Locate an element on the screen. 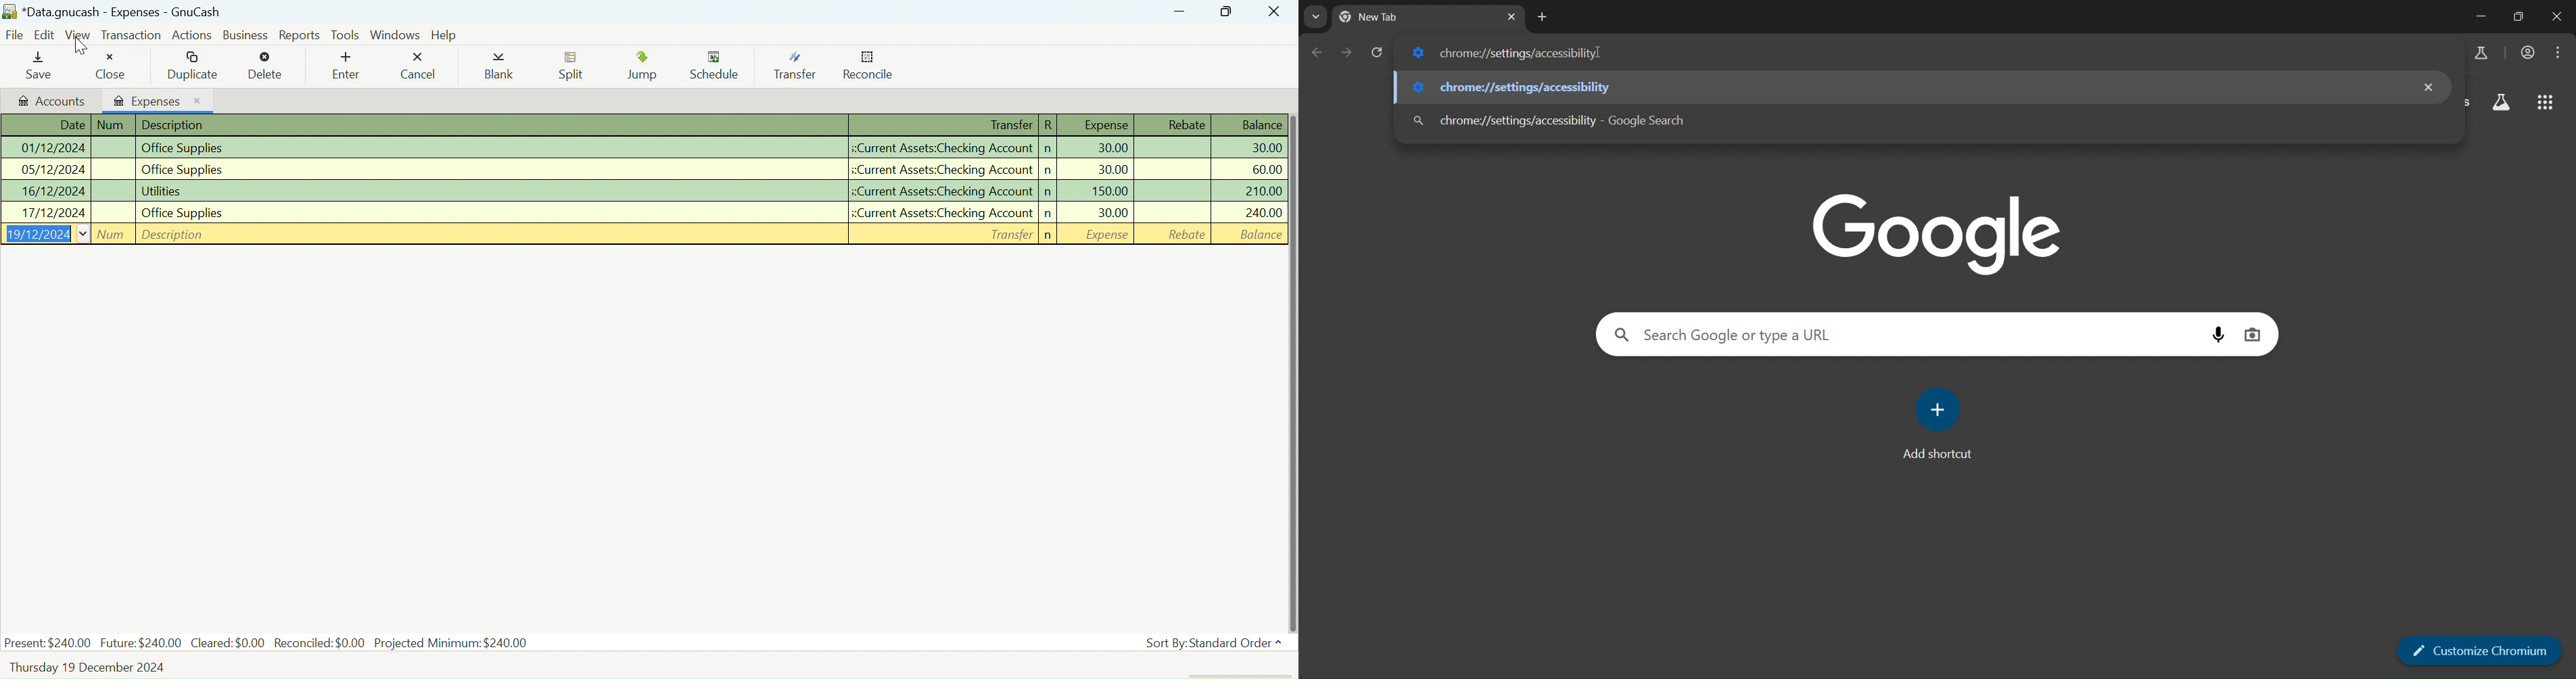 The image size is (2576, 700). Restore Down is located at coordinates (1179, 11).